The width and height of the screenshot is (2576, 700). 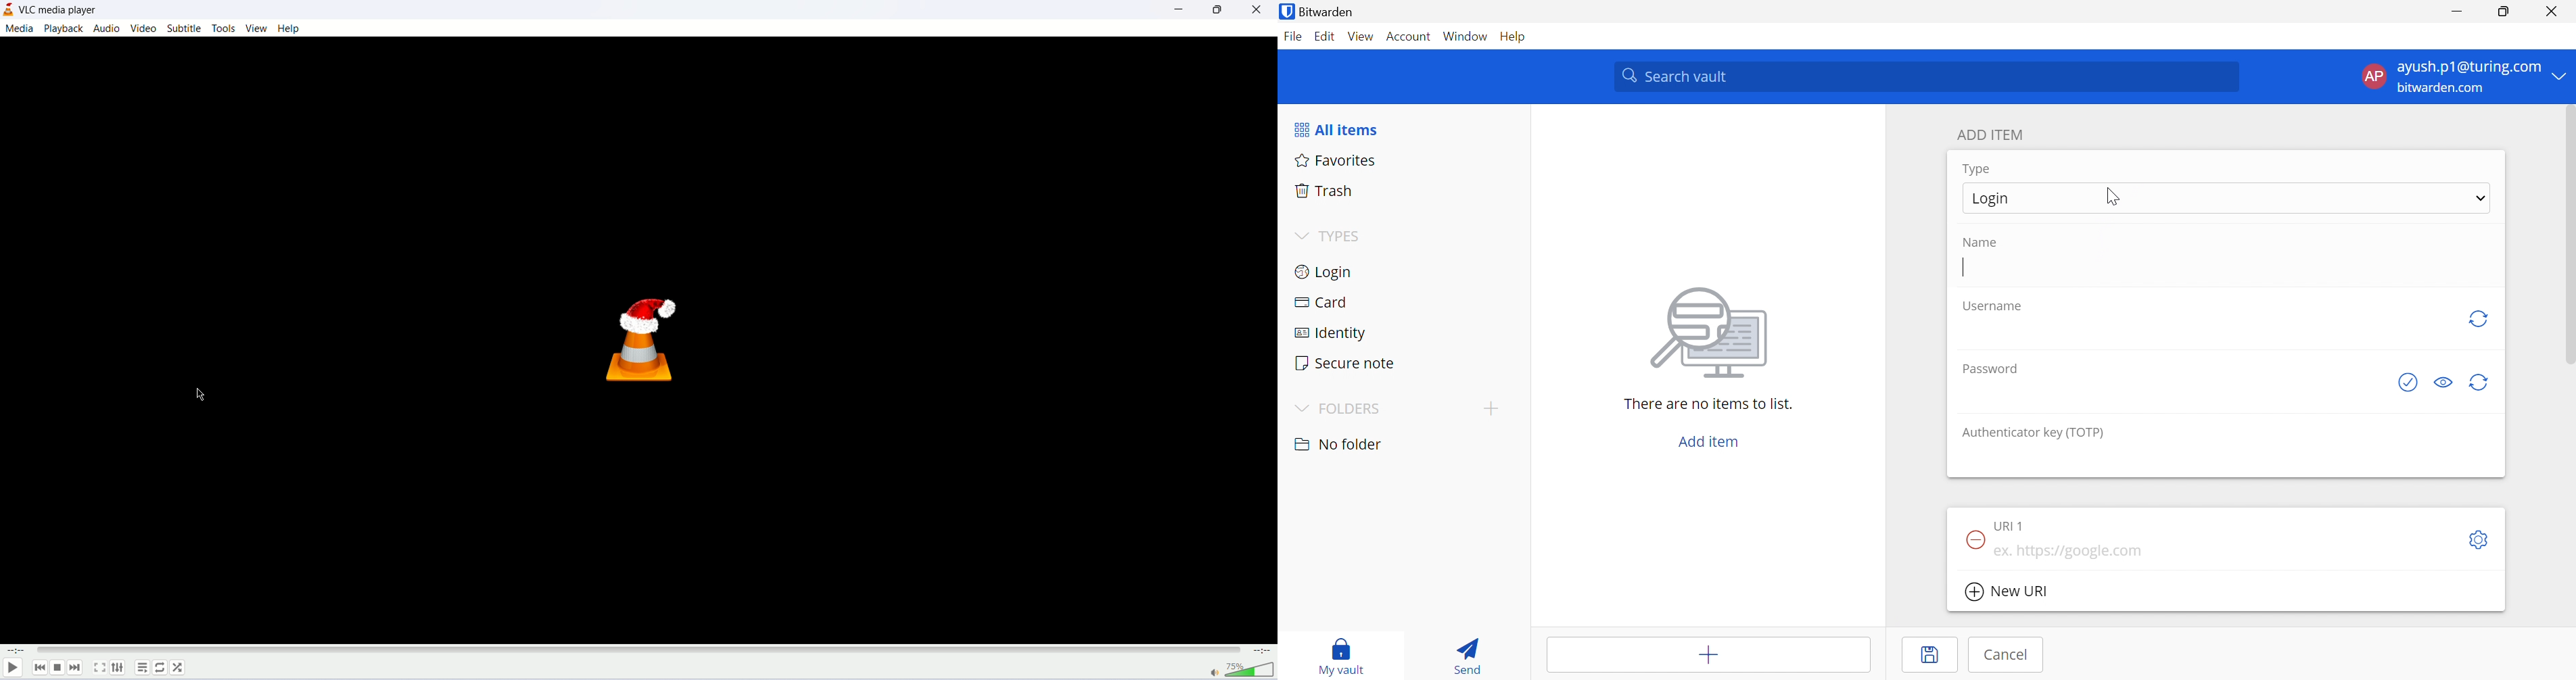 What do you see at coordinates (2076, 552) in the screenshot?
I see `ex. https://google.com` at bounding box center [2076, 552].